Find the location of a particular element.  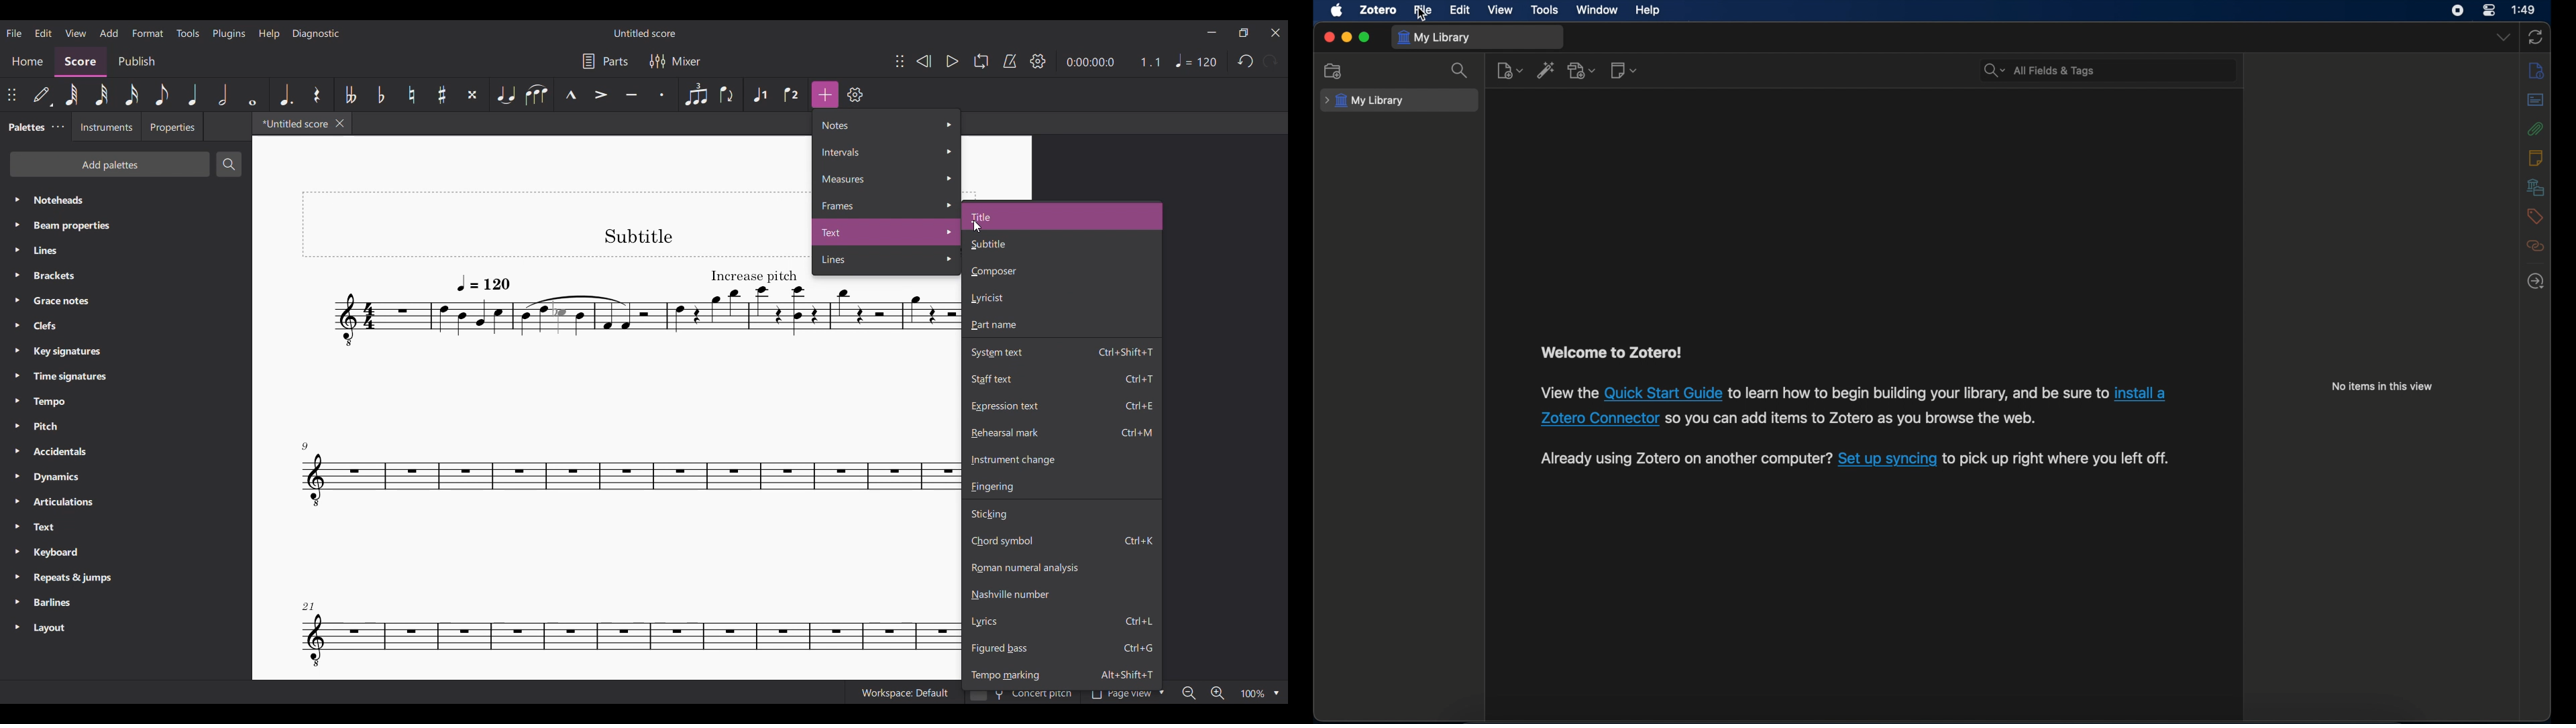

Help menu is located at coordinates (269, 34).